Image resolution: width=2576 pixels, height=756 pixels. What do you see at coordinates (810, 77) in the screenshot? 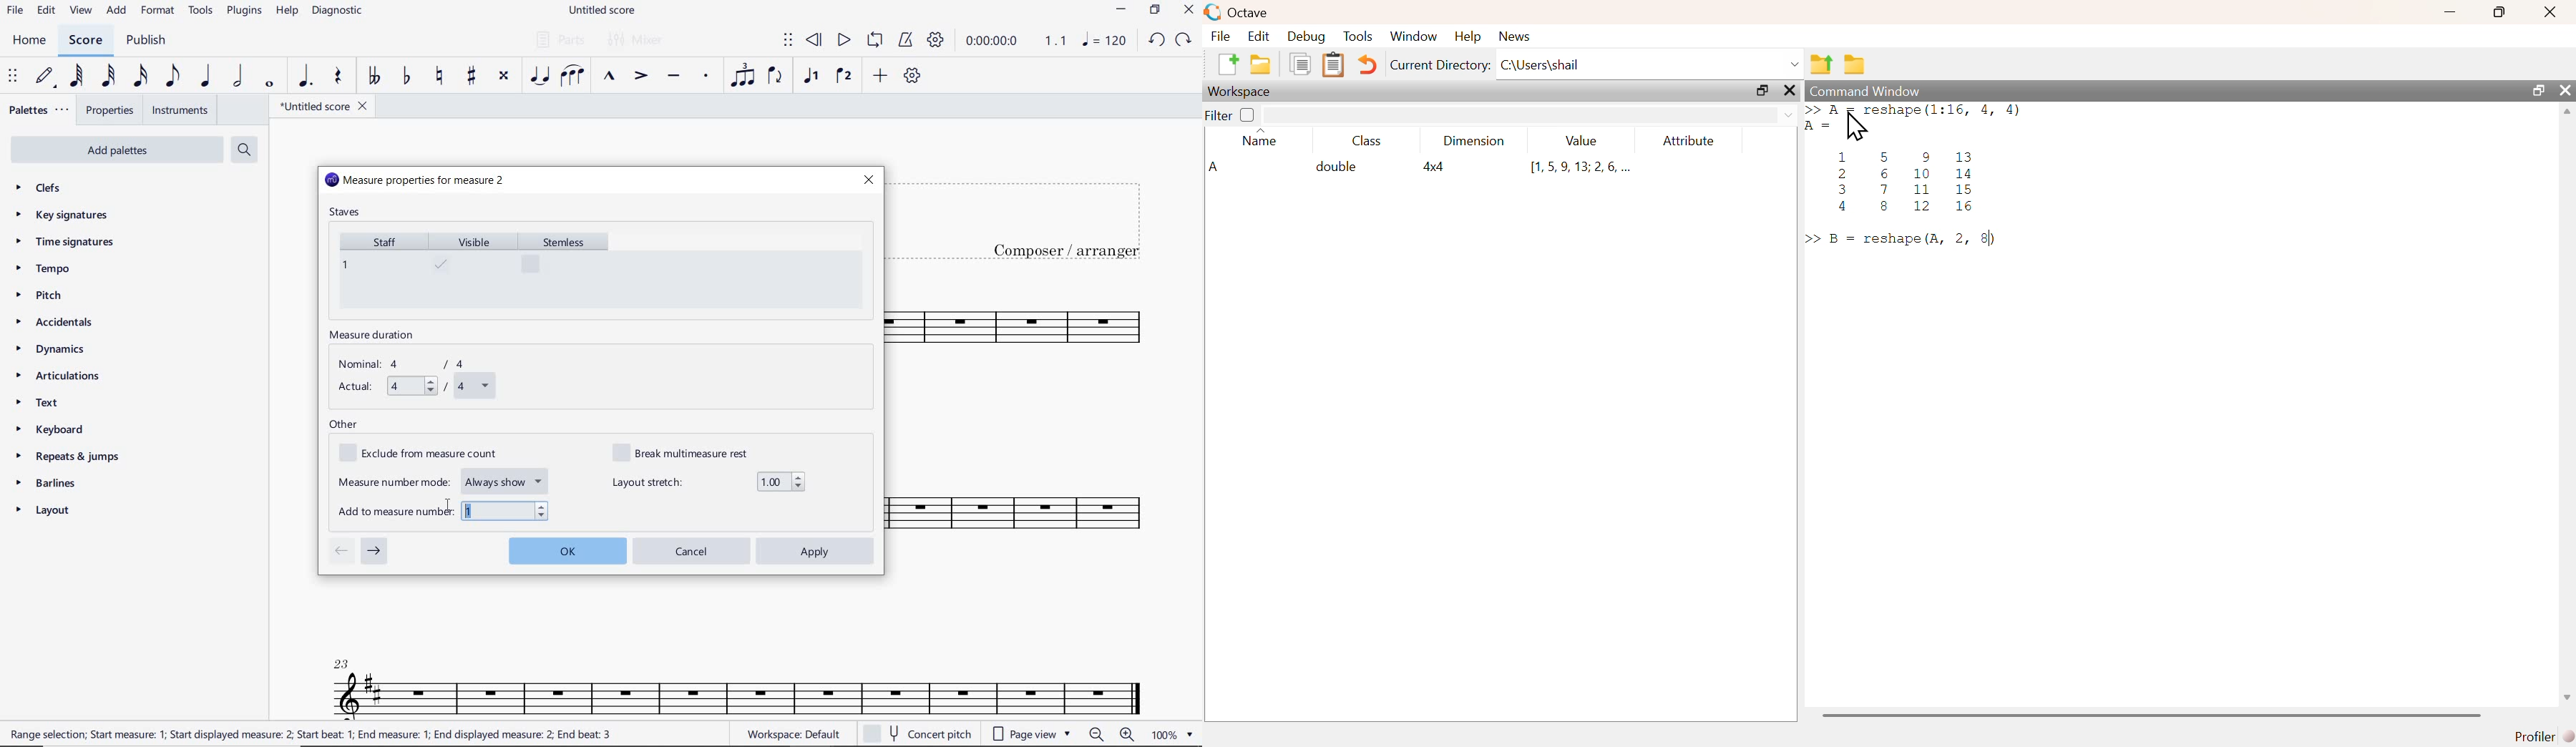
I see `VOICE 1` at bounding box center [810, 77].